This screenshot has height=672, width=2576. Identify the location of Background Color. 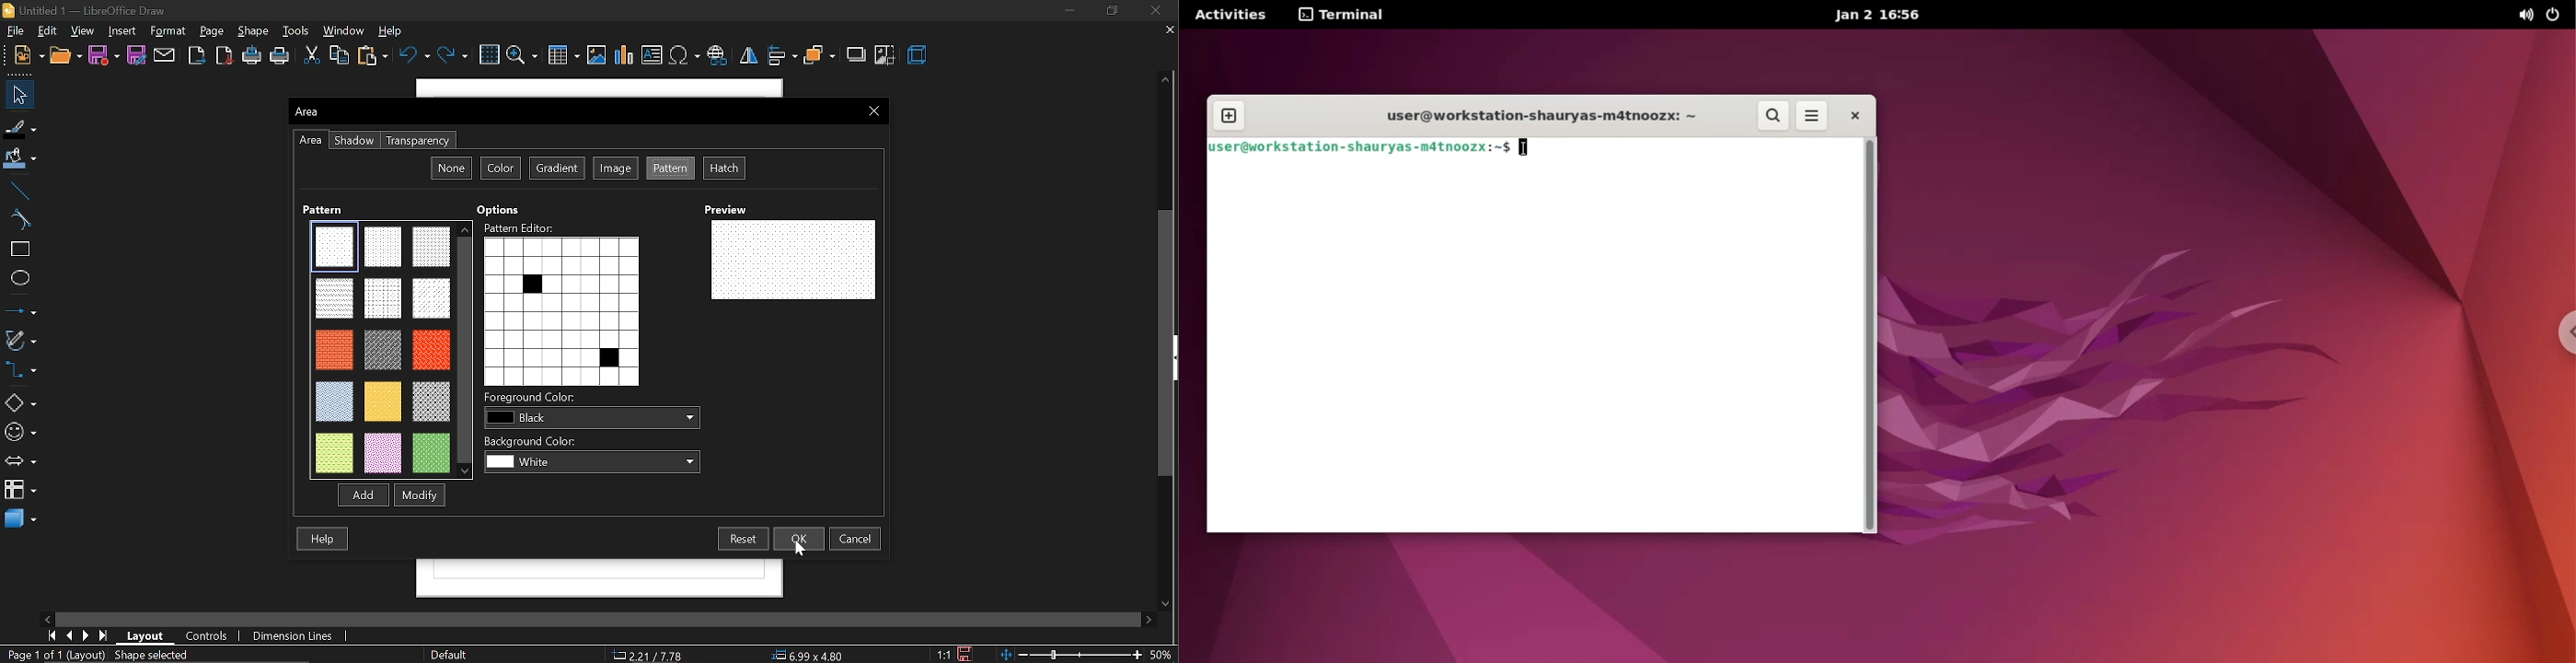
(536, 439).